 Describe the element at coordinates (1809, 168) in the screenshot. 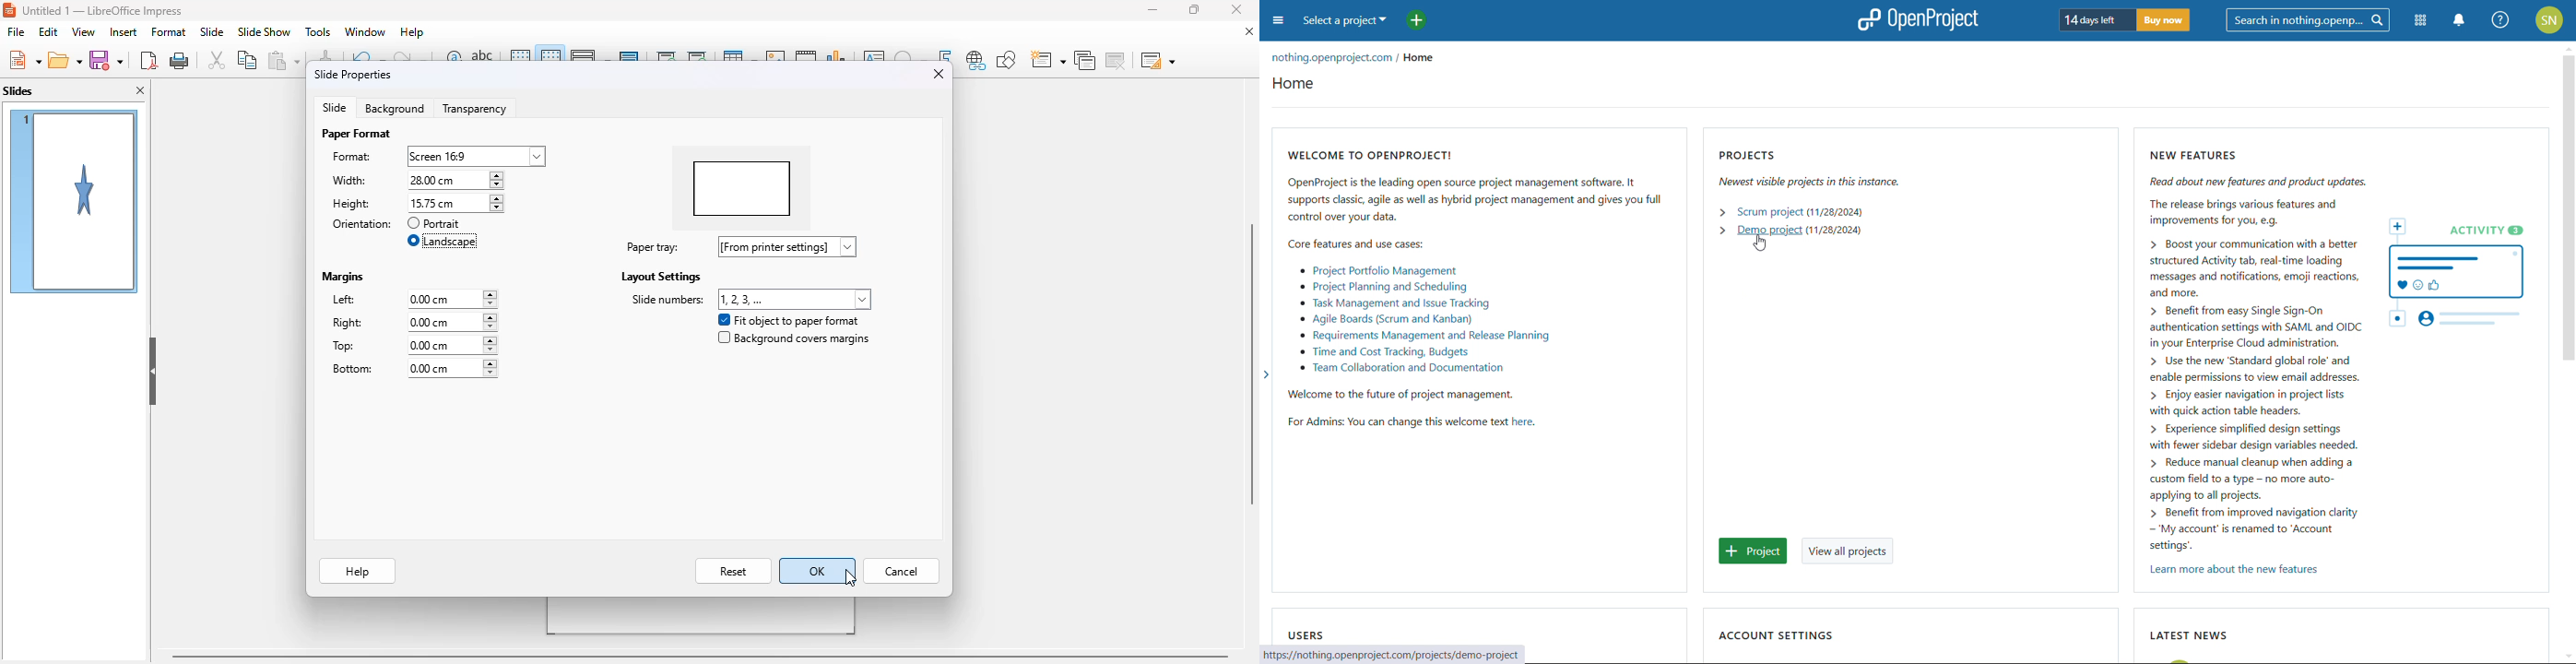

I see `projects` at that location.